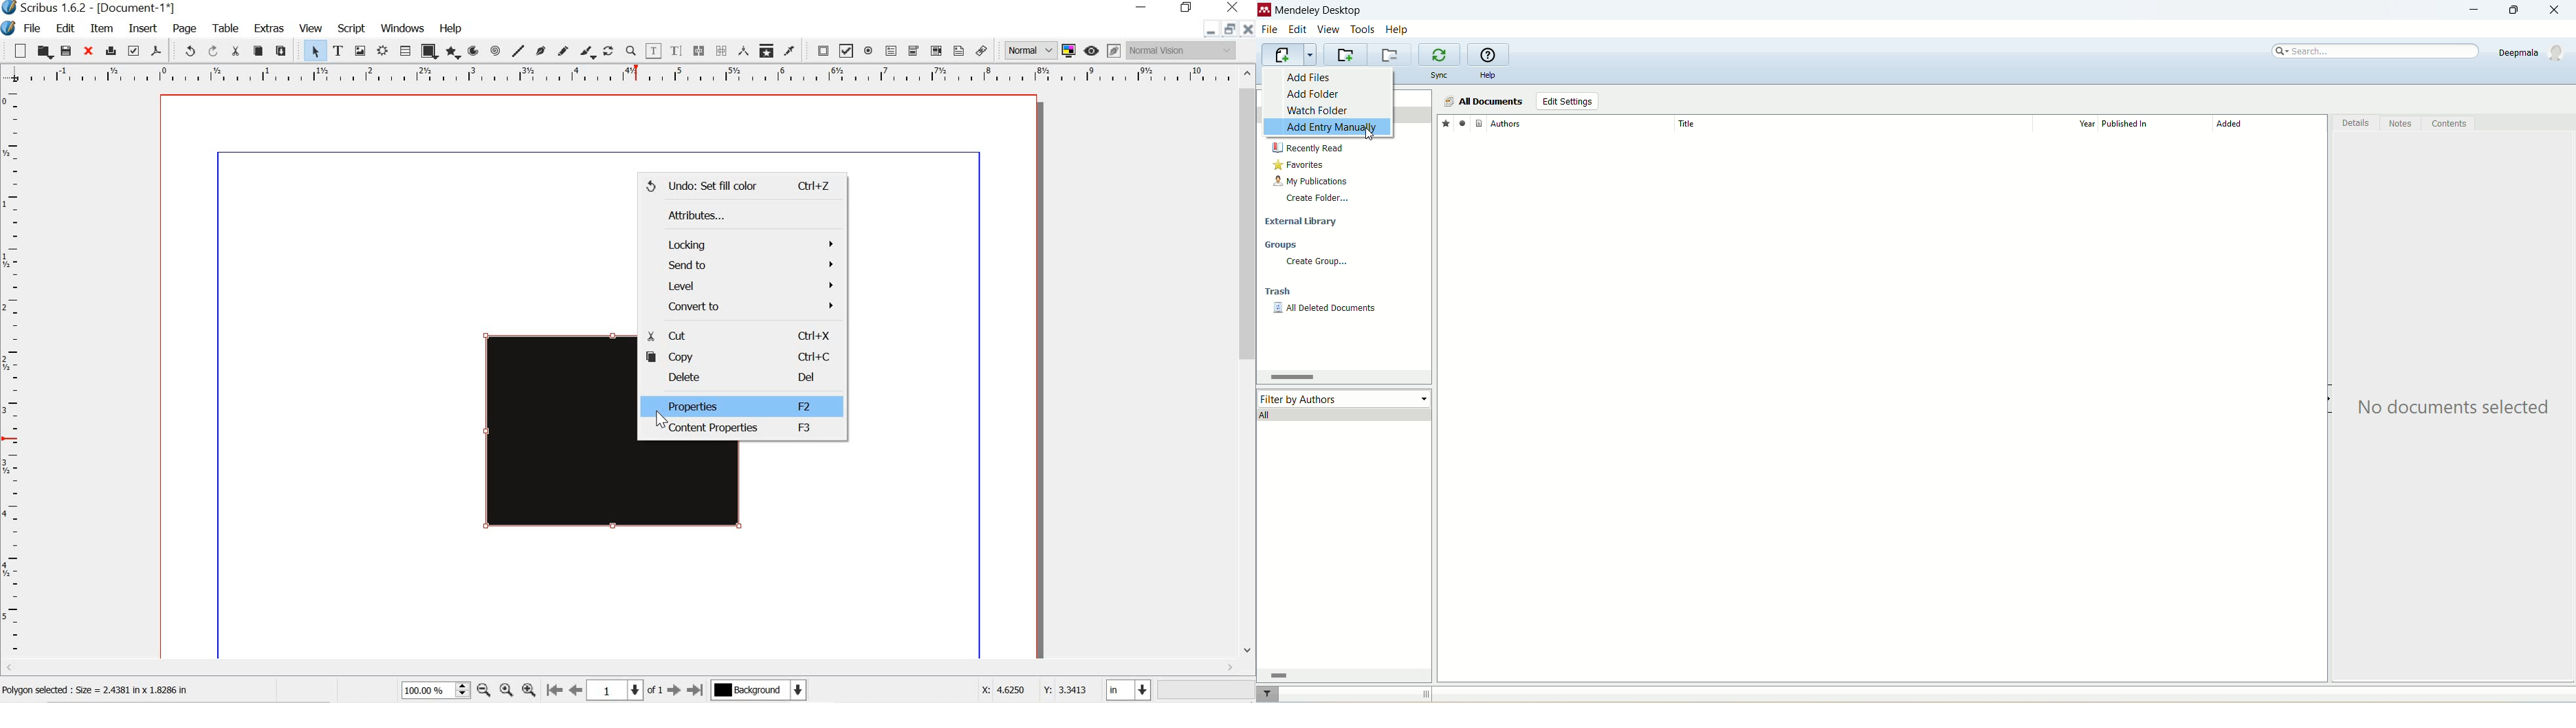  What do you see at coordinates (2471, 10) in the screenshot?
I see `minimize` at bounding box center [2471, 10].